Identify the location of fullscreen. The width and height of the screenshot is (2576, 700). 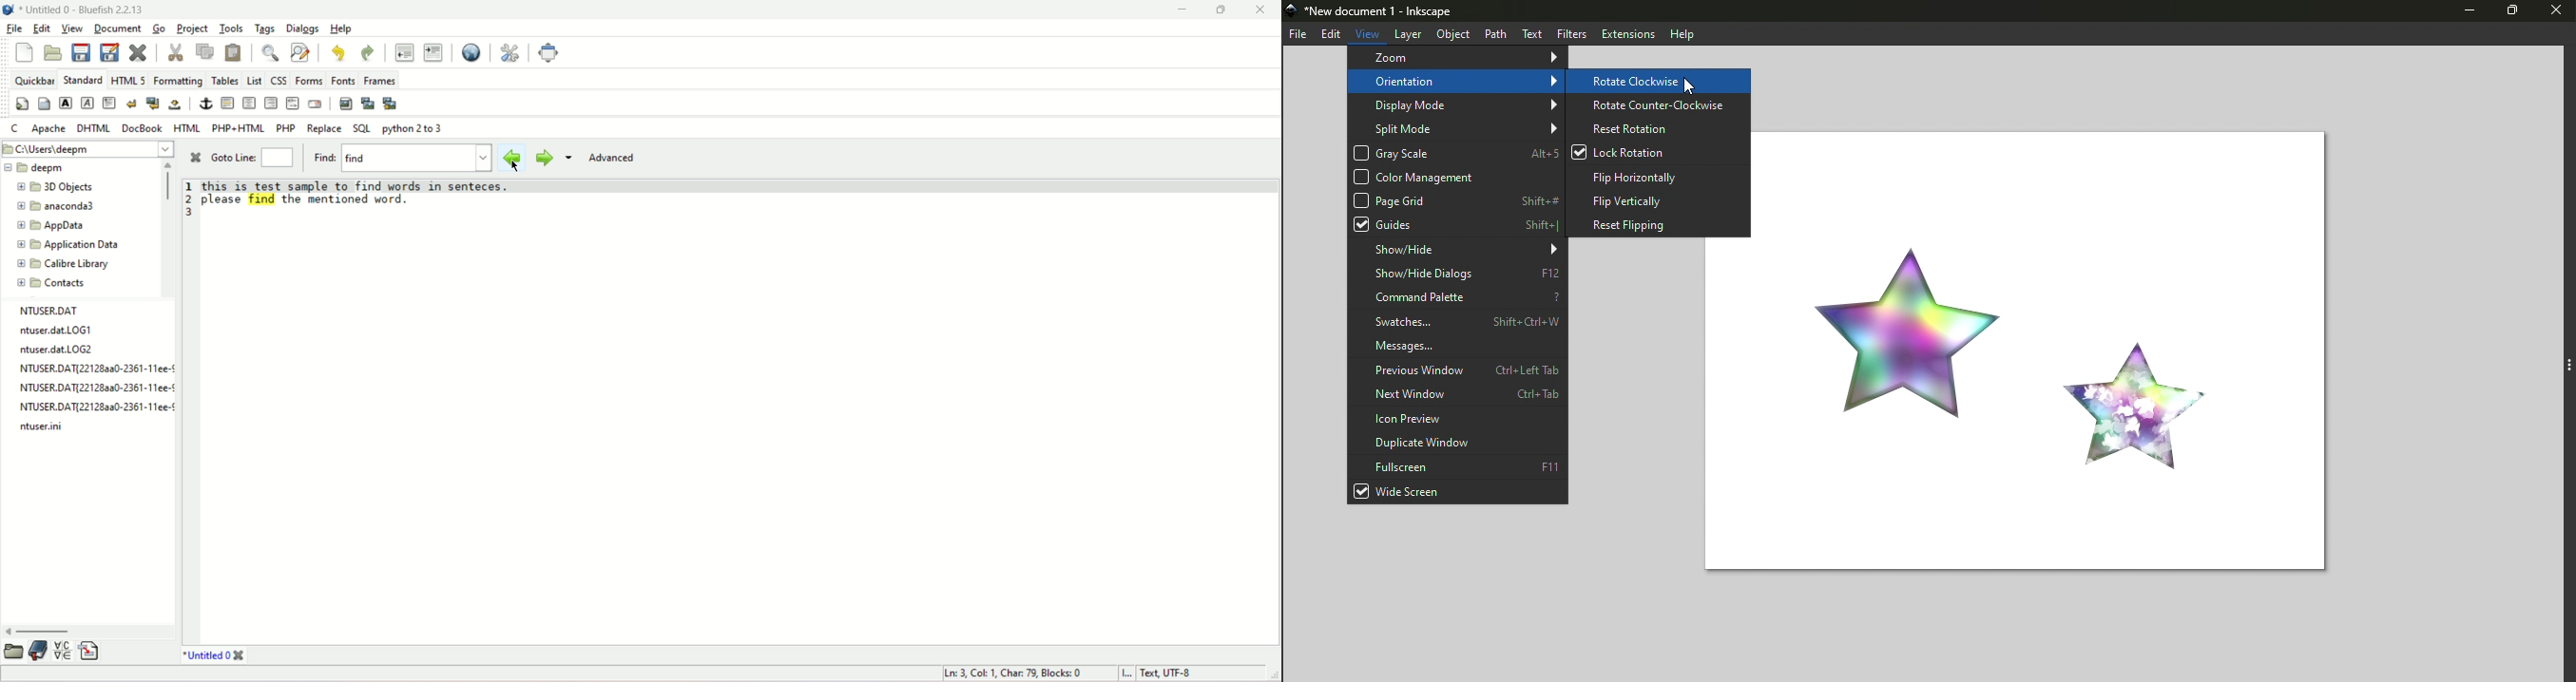
(553, 52).